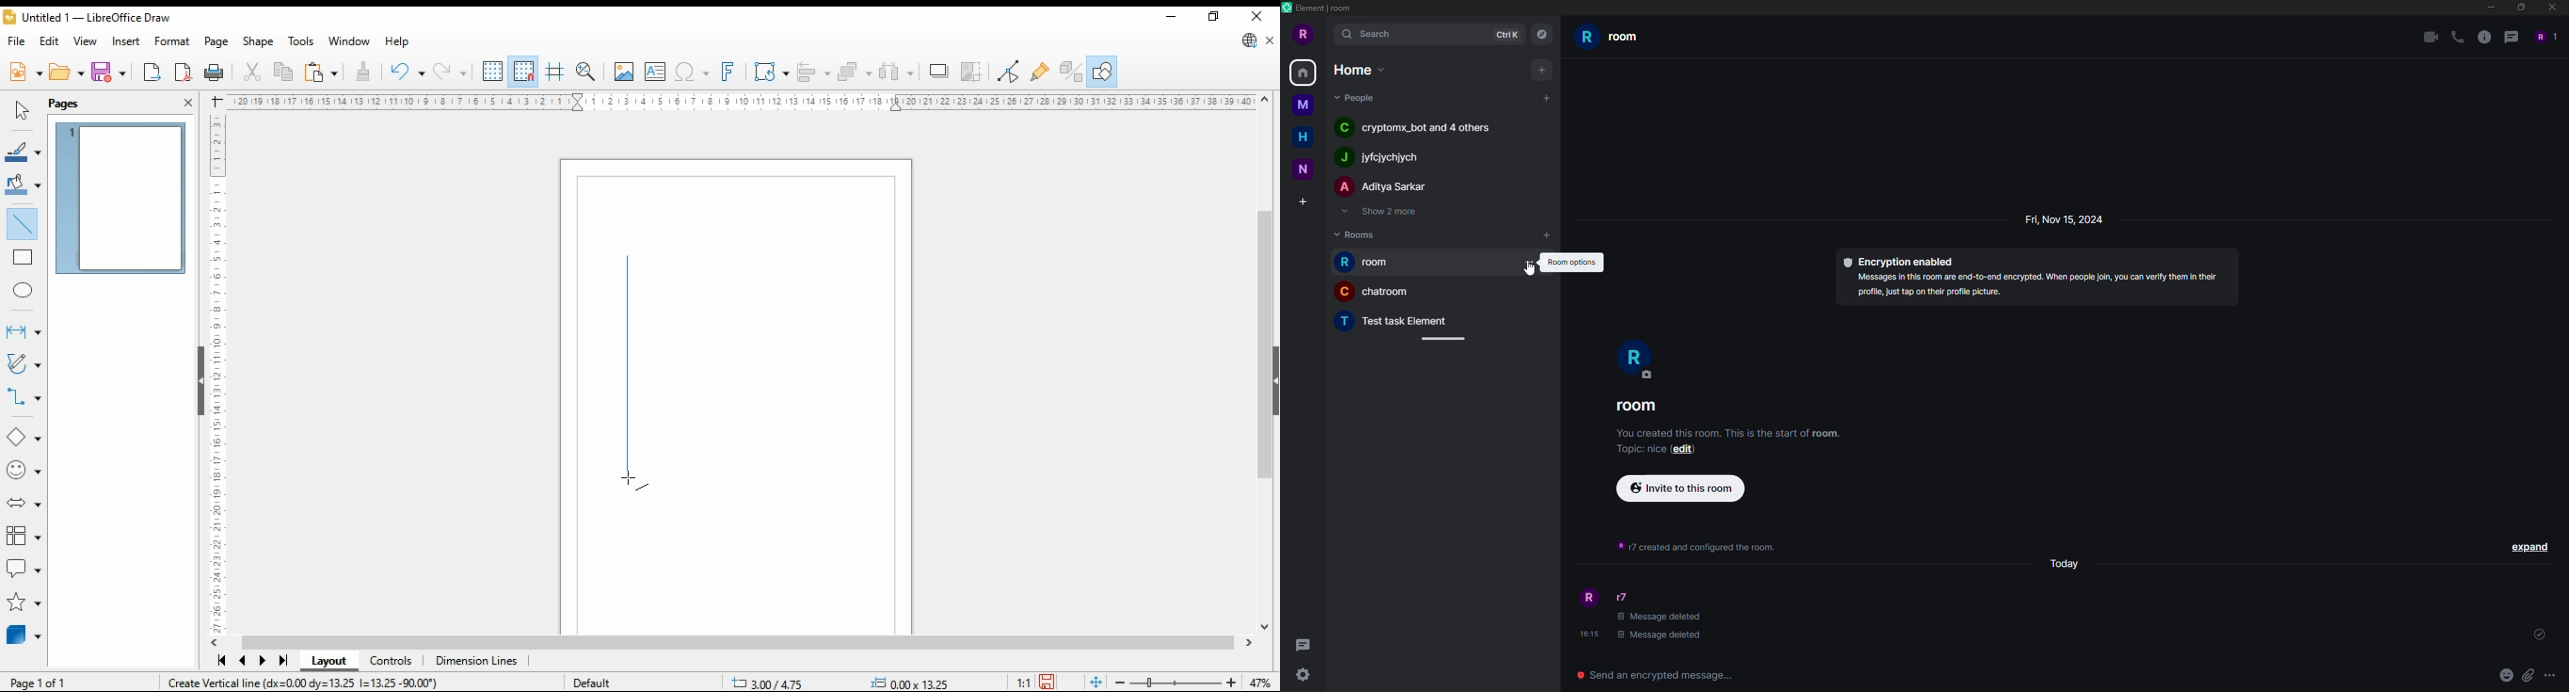 The width and height of the screenshot is (2576, 700). What do you see at coordinates (1176, 681) in the screenshot?
I see `zoom slider` at bounding box center [1176, 681].